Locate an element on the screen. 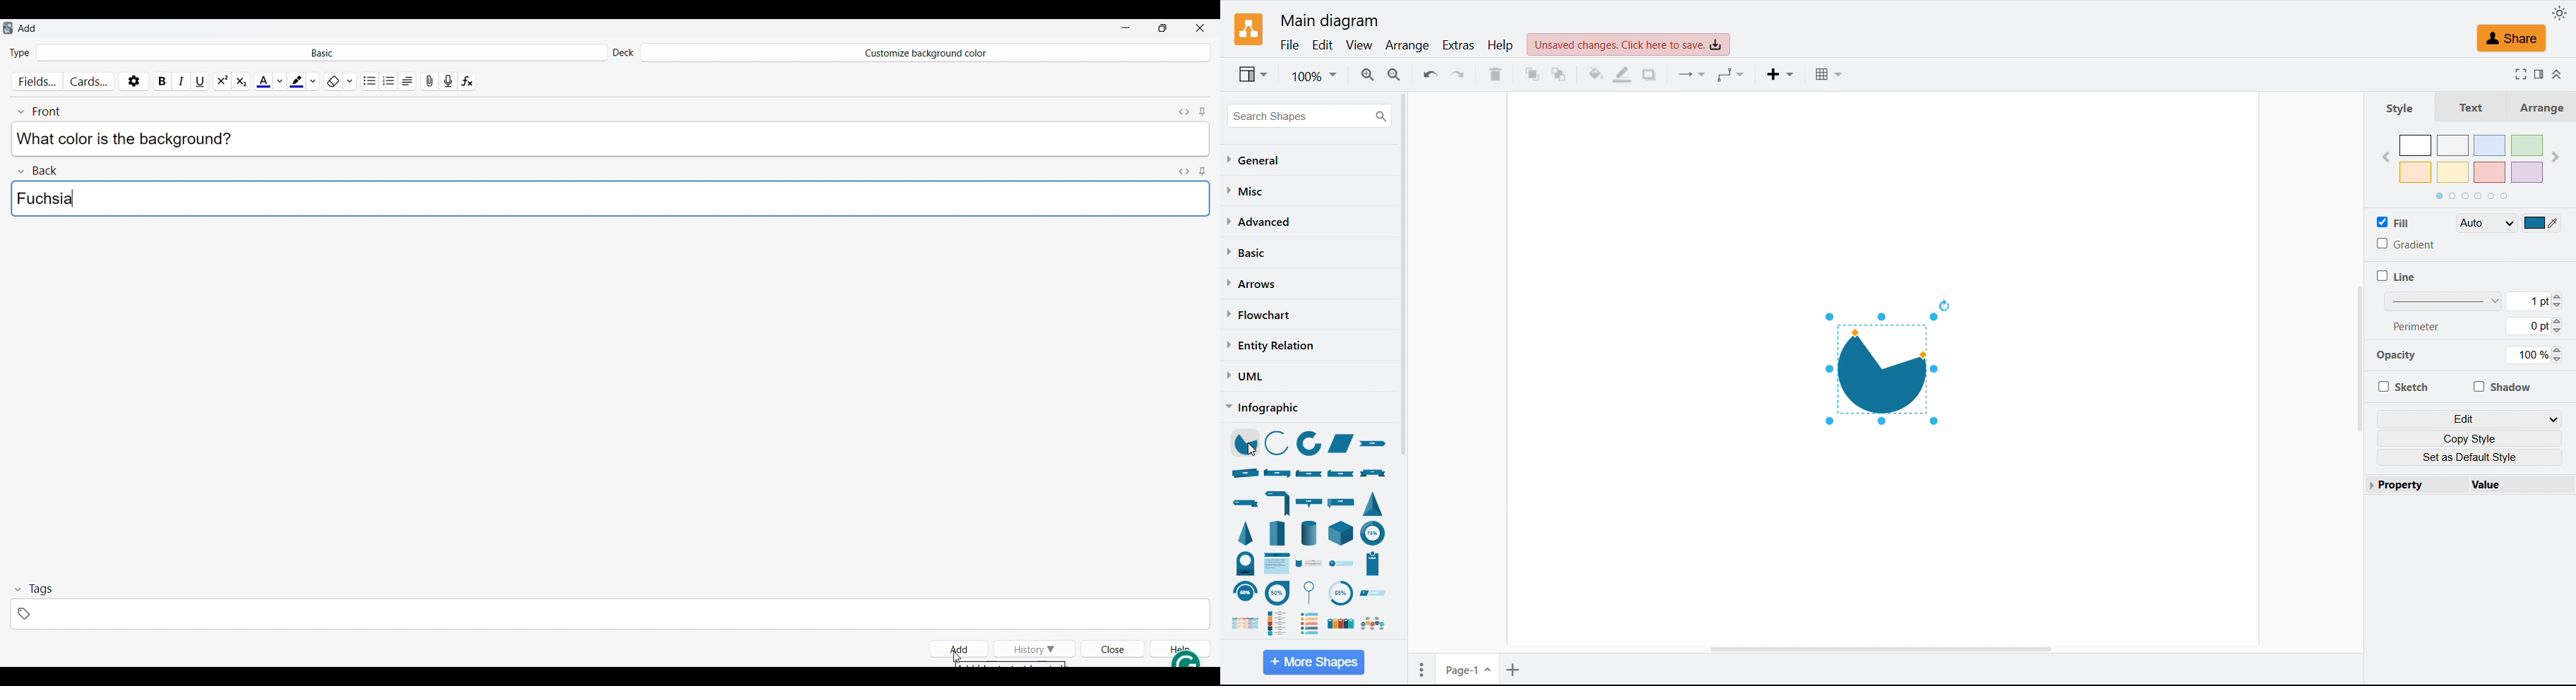 The image size is (2576, 700). cursor is located at coordinates (1251, 452).